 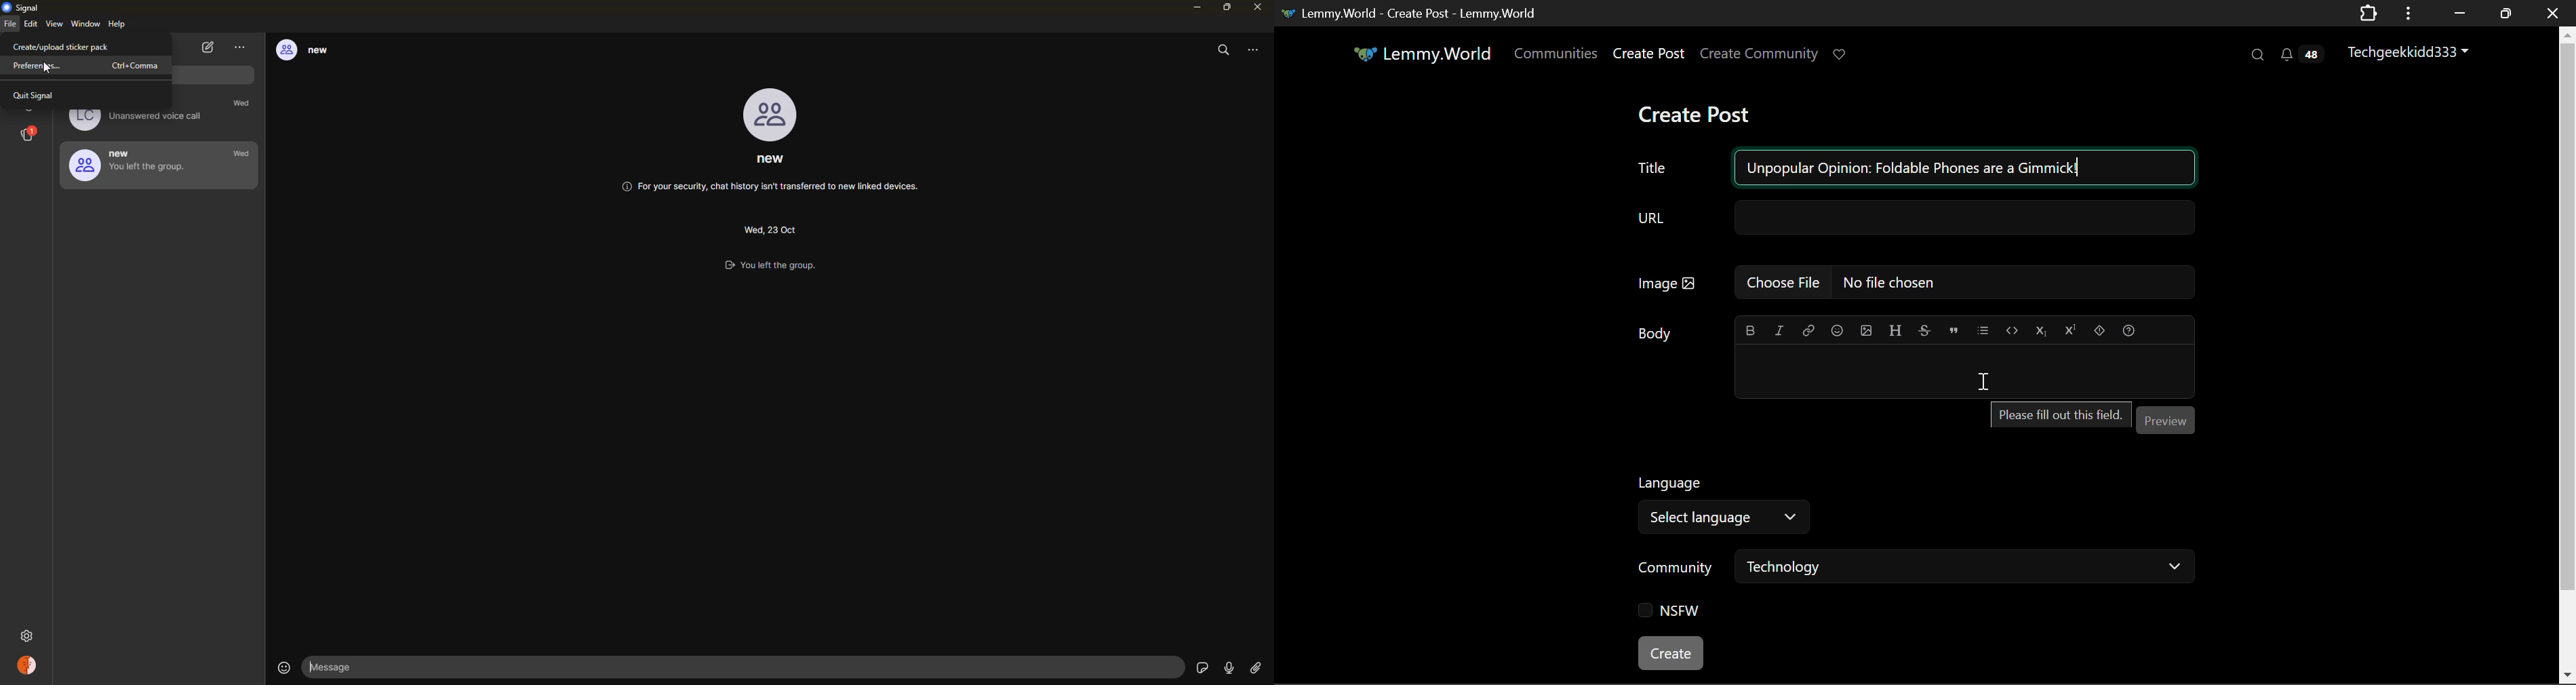 What do you see at coordinates (2042, 329) in the screenshot?
I see `subscript` at bounding box center [2042, 329].